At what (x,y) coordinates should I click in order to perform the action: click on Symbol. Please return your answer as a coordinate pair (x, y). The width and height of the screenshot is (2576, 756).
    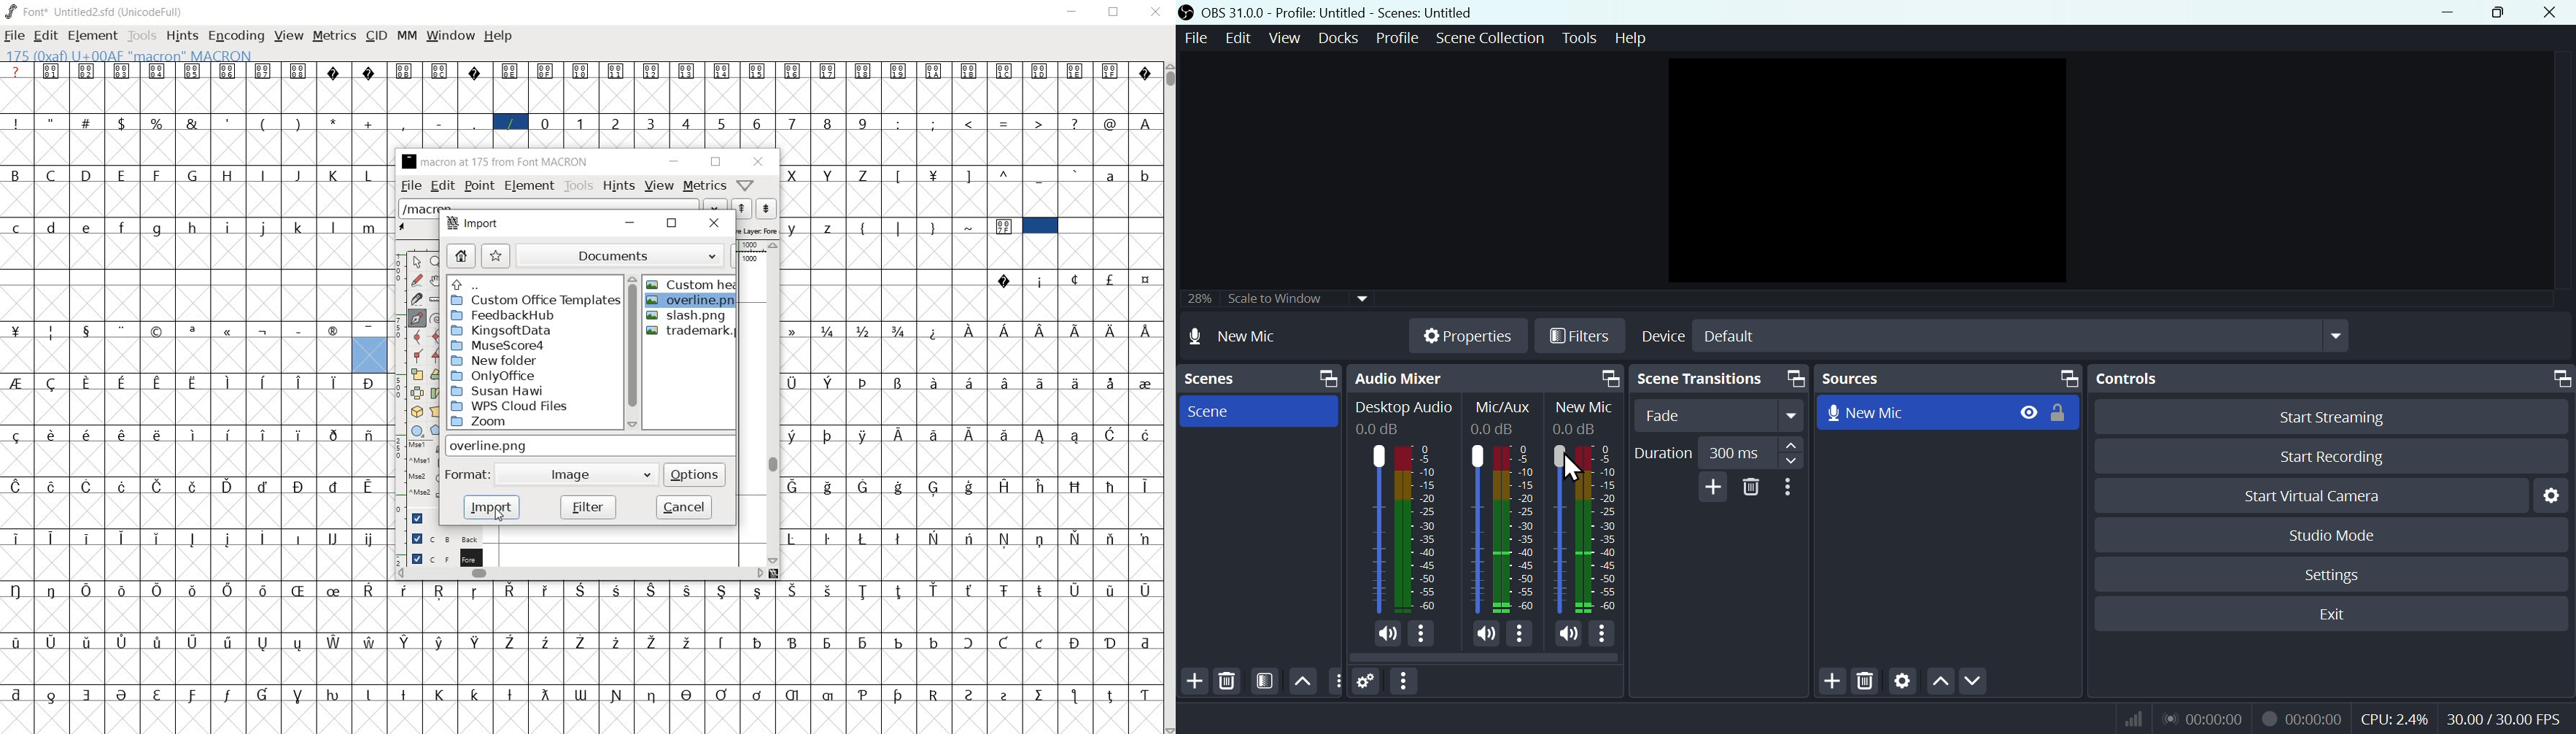
    Looking at the image, I should click on (265, 435).